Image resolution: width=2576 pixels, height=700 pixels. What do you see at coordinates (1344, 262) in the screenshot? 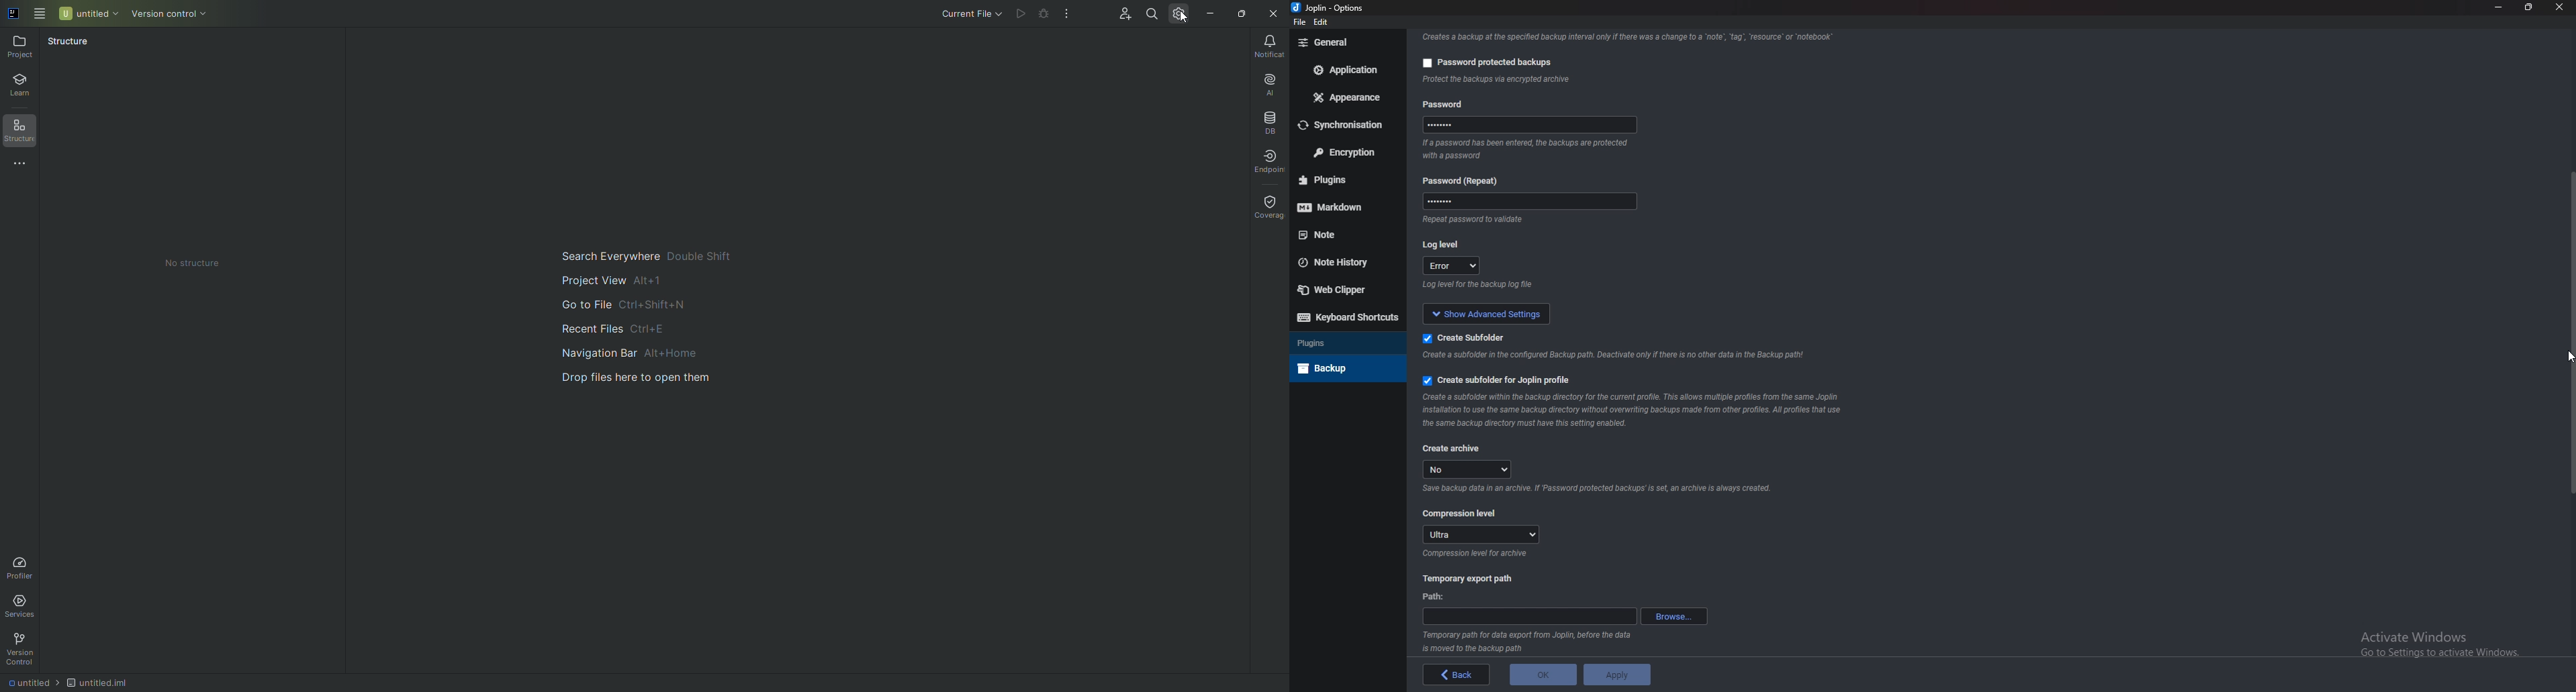
I see `Note history` at bounding box center [1344, 262].